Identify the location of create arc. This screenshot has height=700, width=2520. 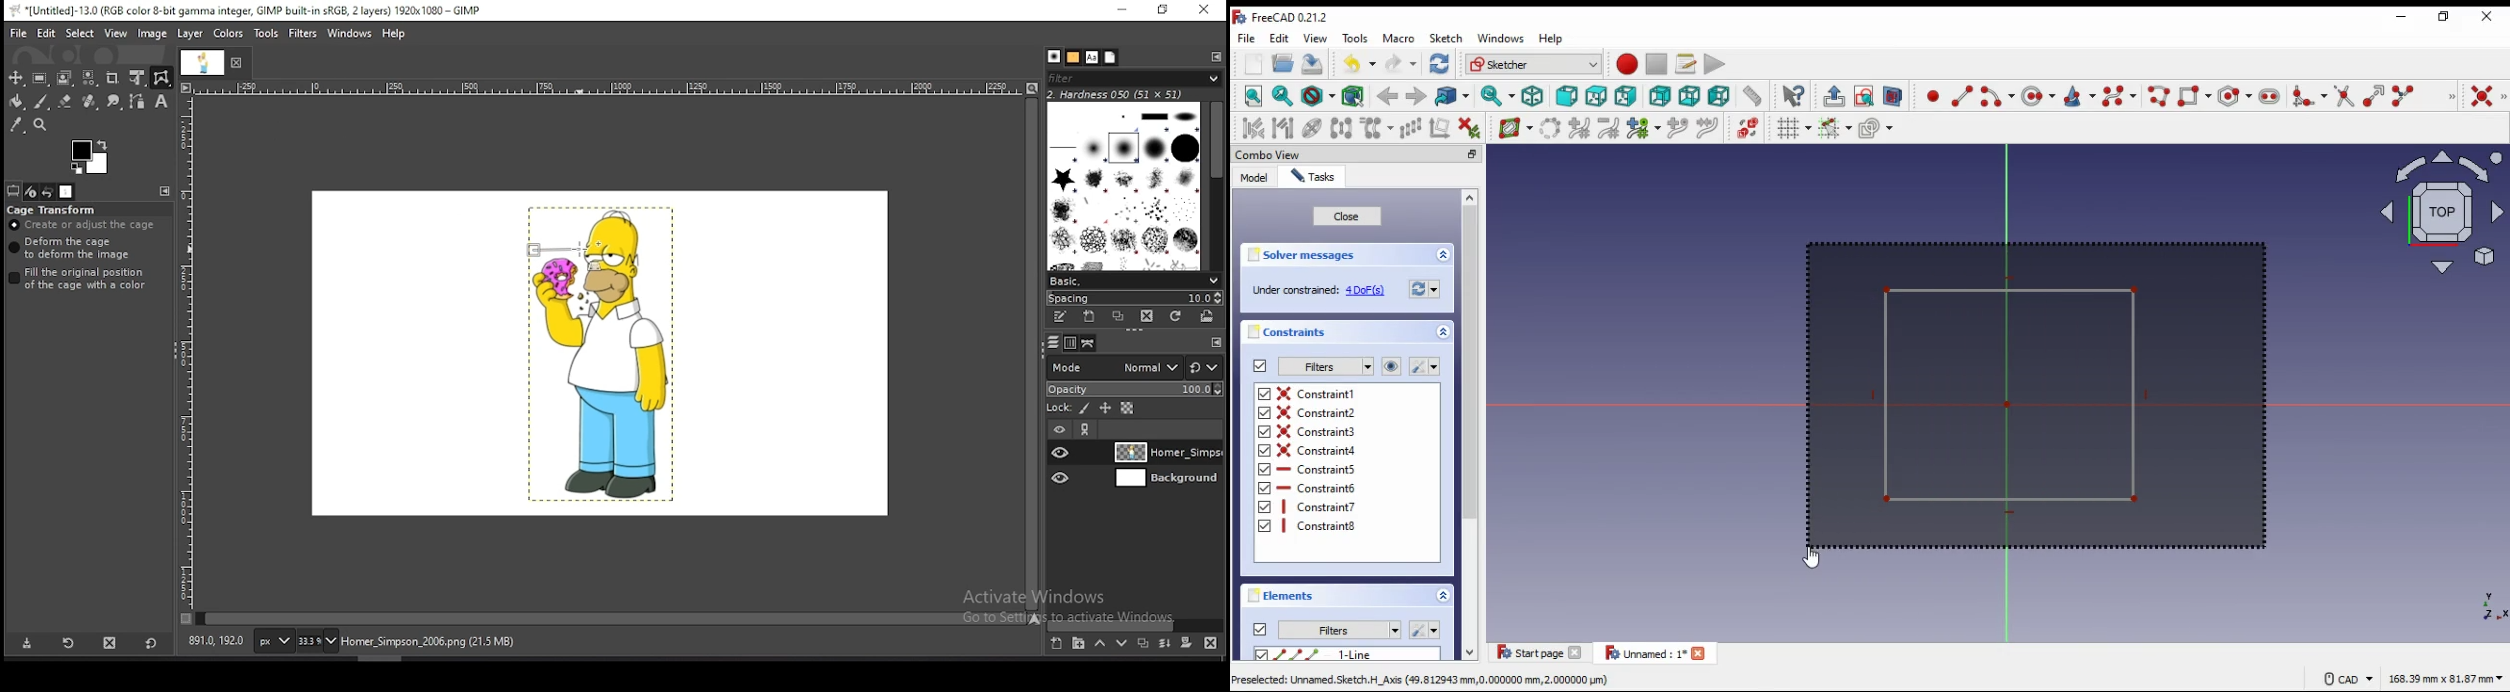
(1997, 96).